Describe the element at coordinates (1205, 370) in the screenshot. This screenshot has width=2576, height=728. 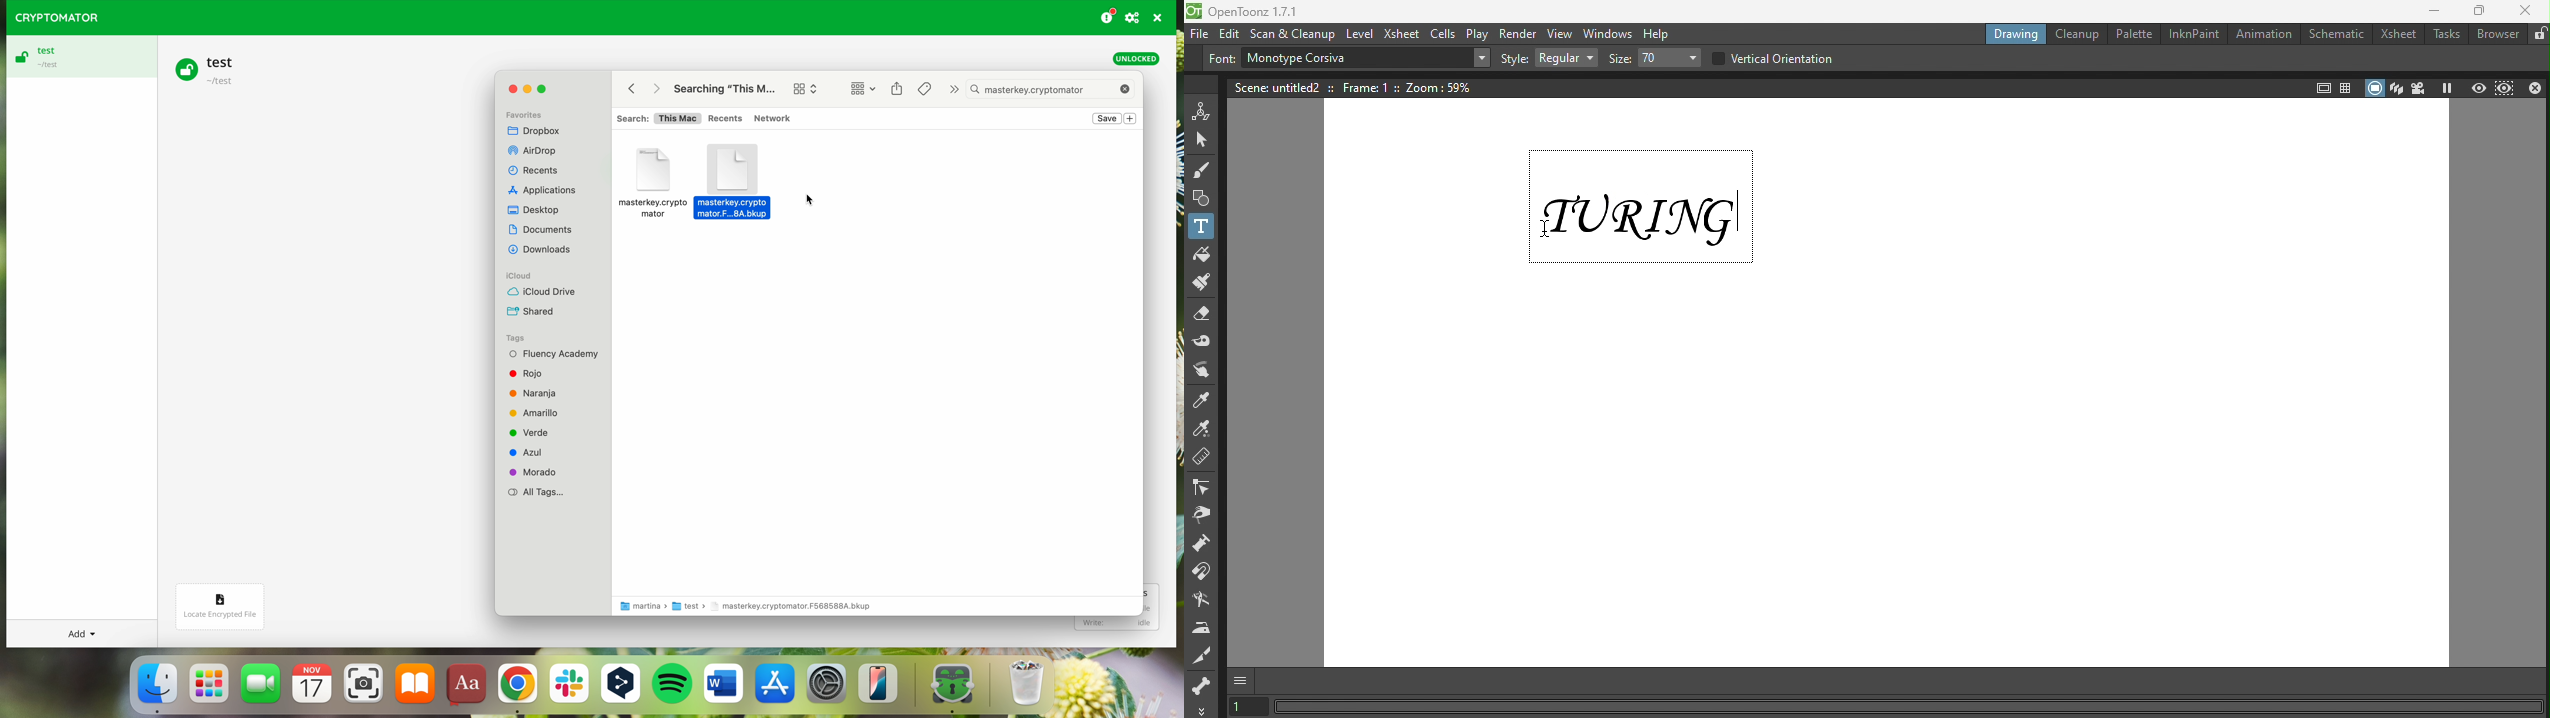
I see `Finger tool` at that location.